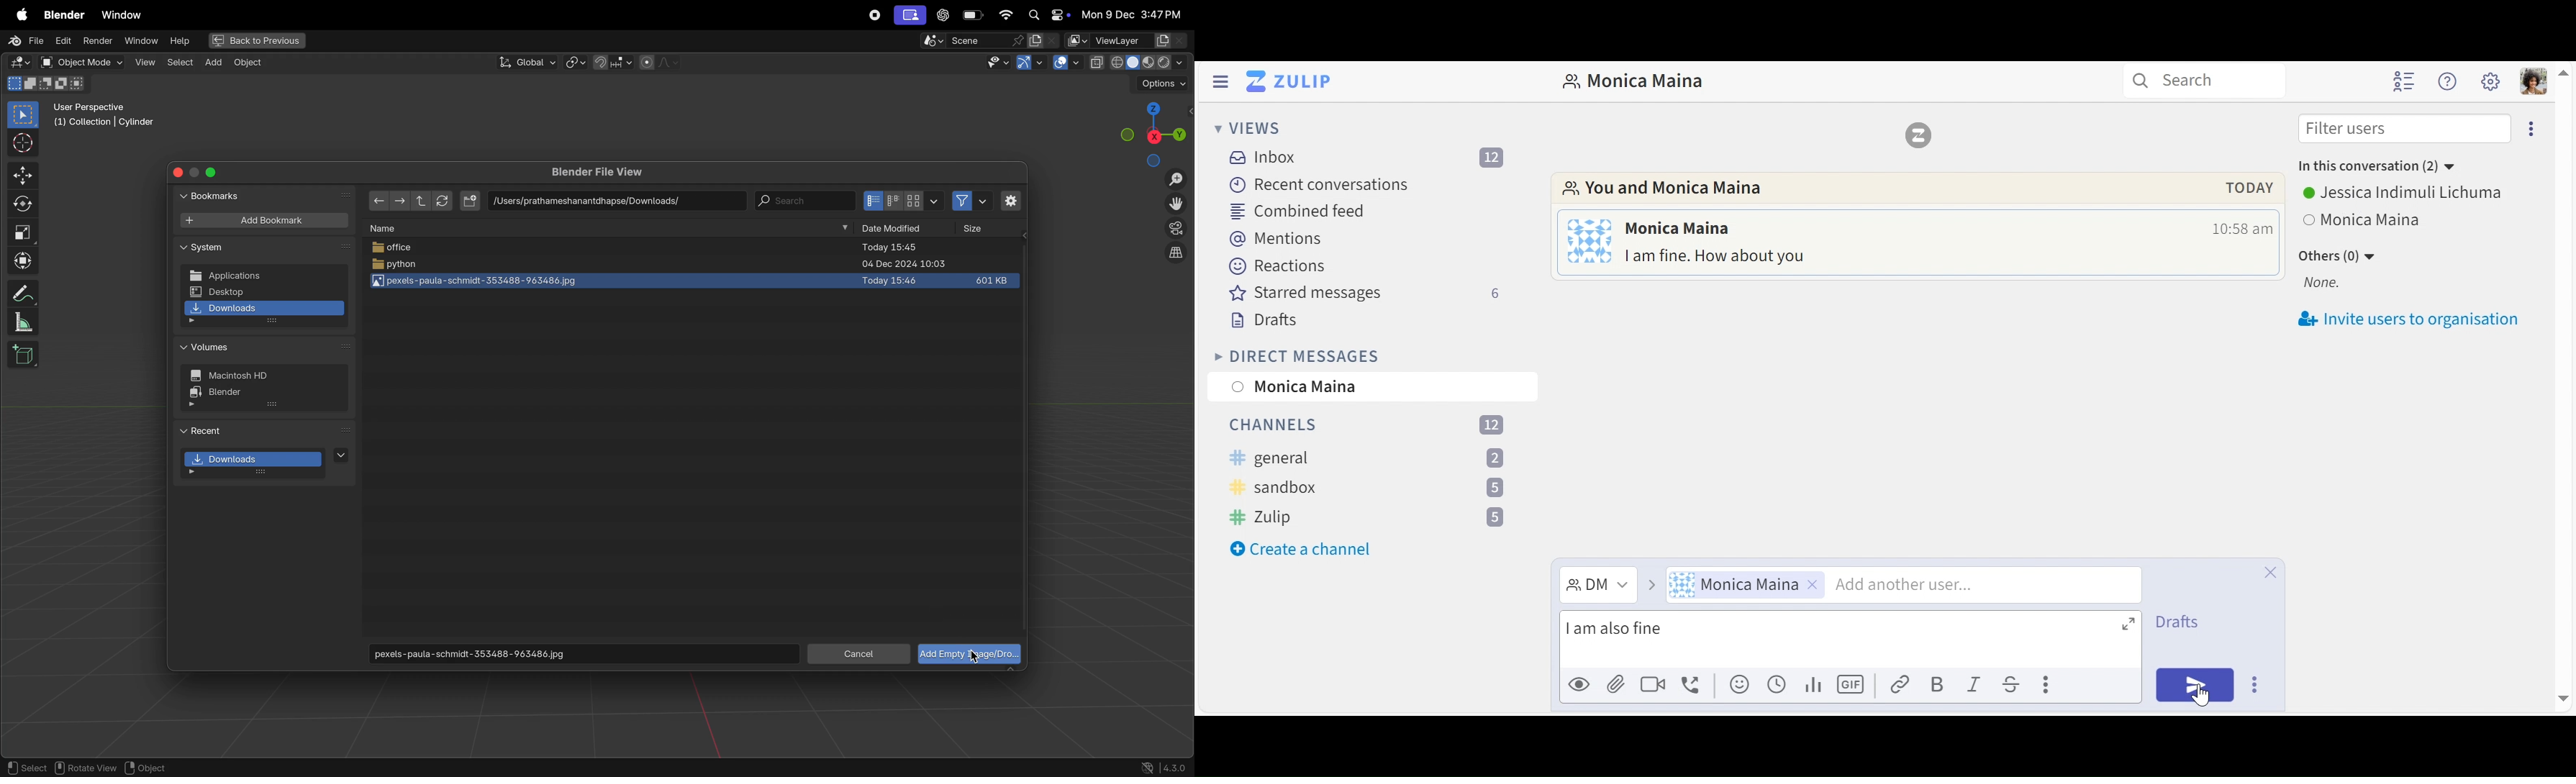 The height and width of the screenshot is (784, 2576). I want to click on File, so click(23, 41).